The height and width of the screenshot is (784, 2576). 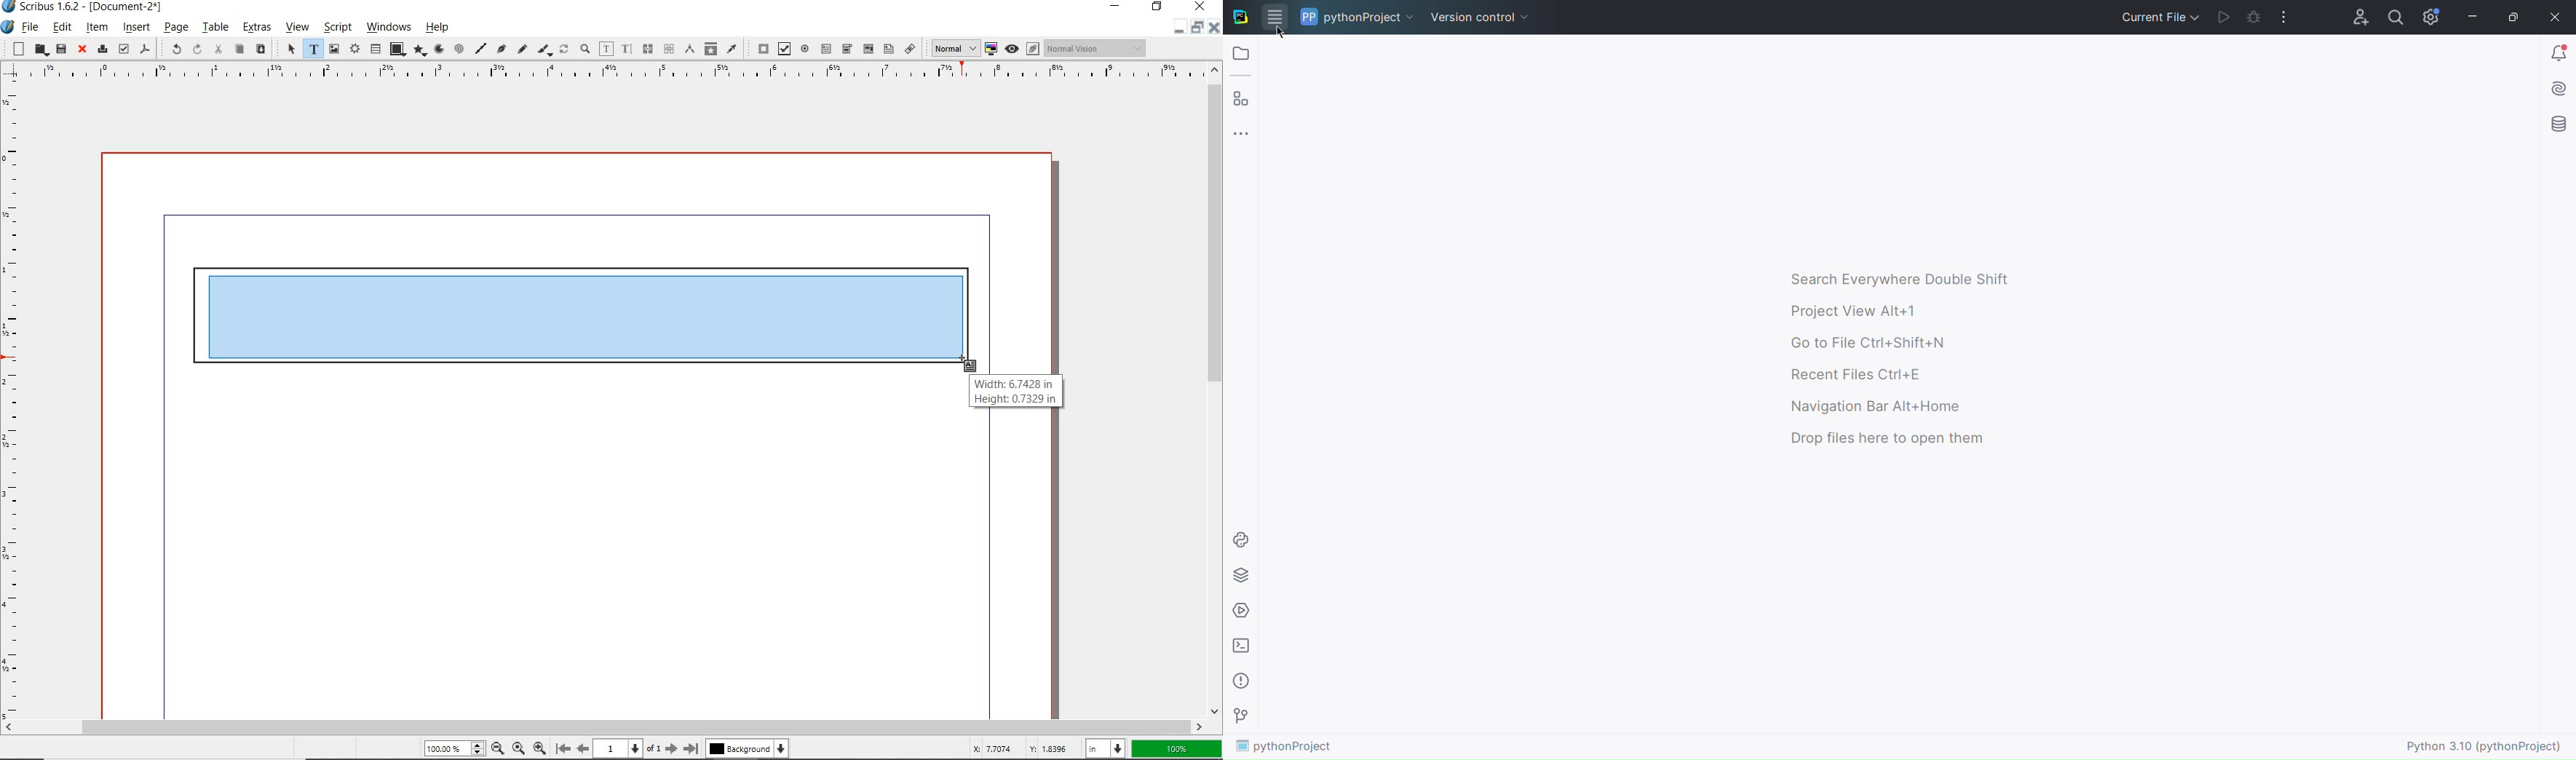 What do you see at coordinates (1177, 31) in the screenshot?
I see `minimize` at bounding box center [1177, 31].